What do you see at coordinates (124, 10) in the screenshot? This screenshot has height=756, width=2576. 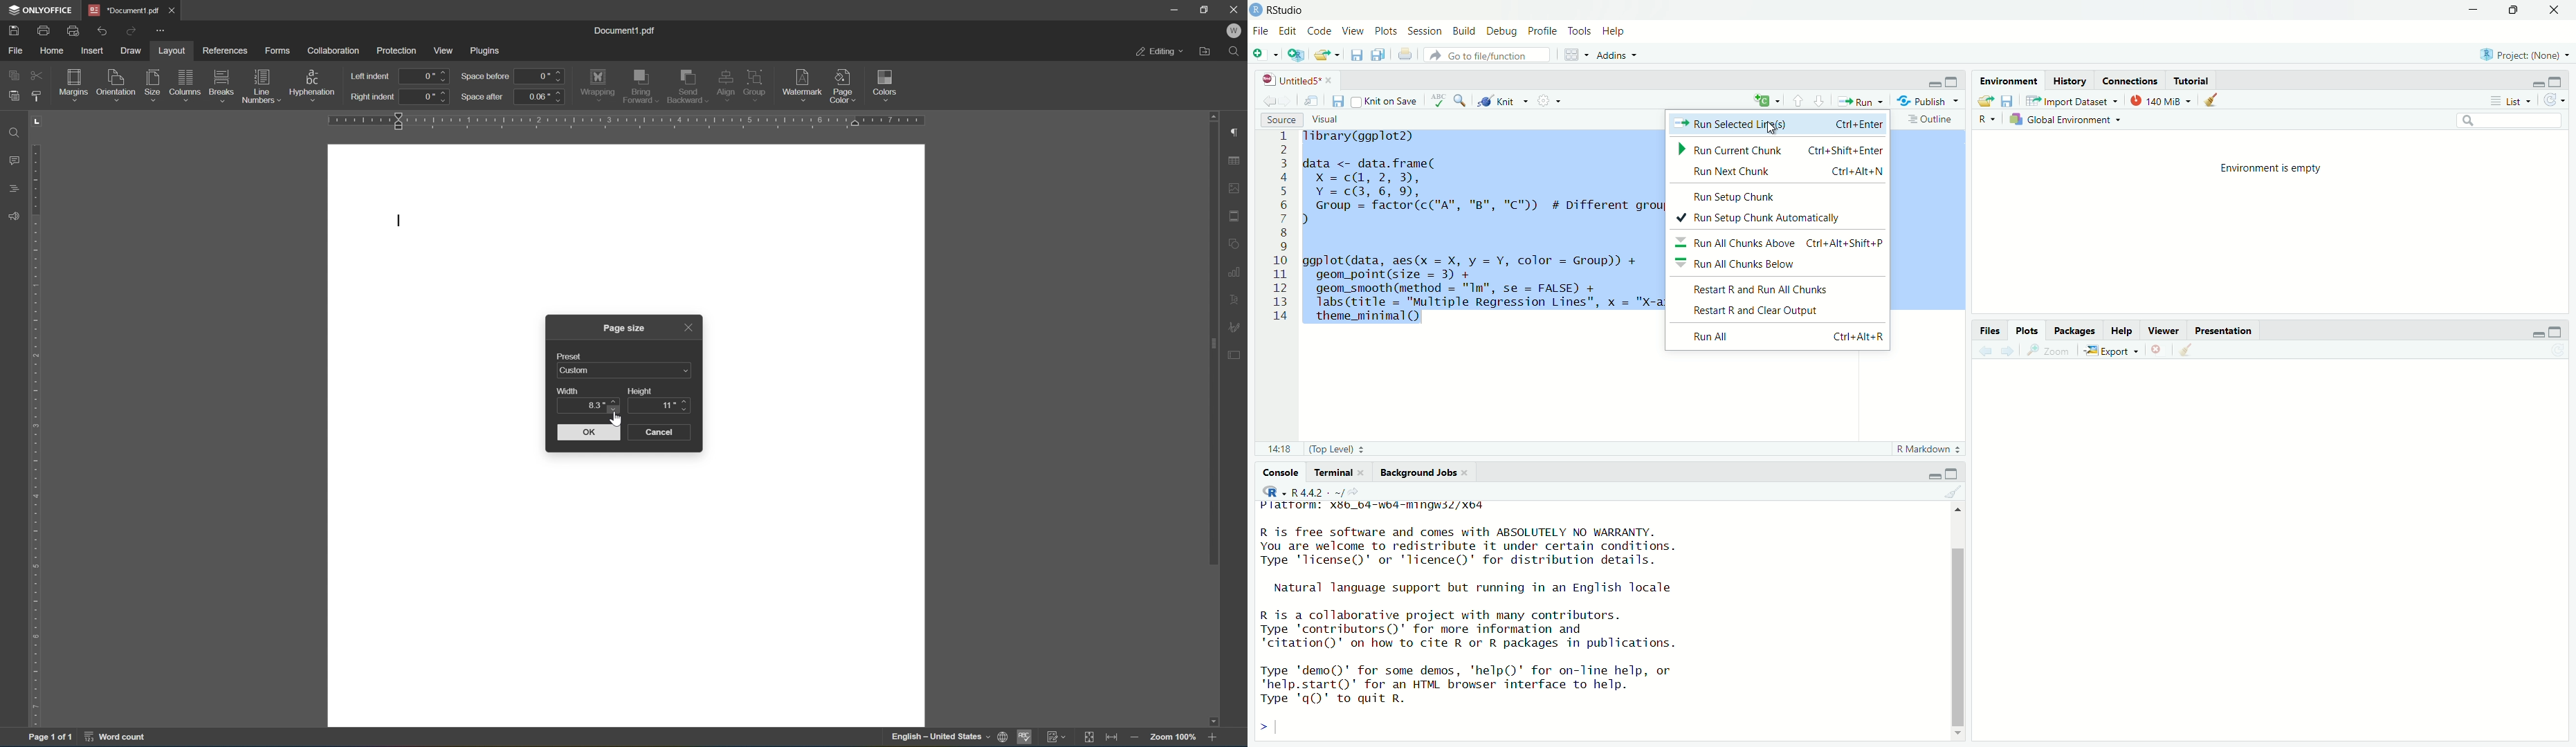 I see `presentation1` at bounding box center [124, 10].